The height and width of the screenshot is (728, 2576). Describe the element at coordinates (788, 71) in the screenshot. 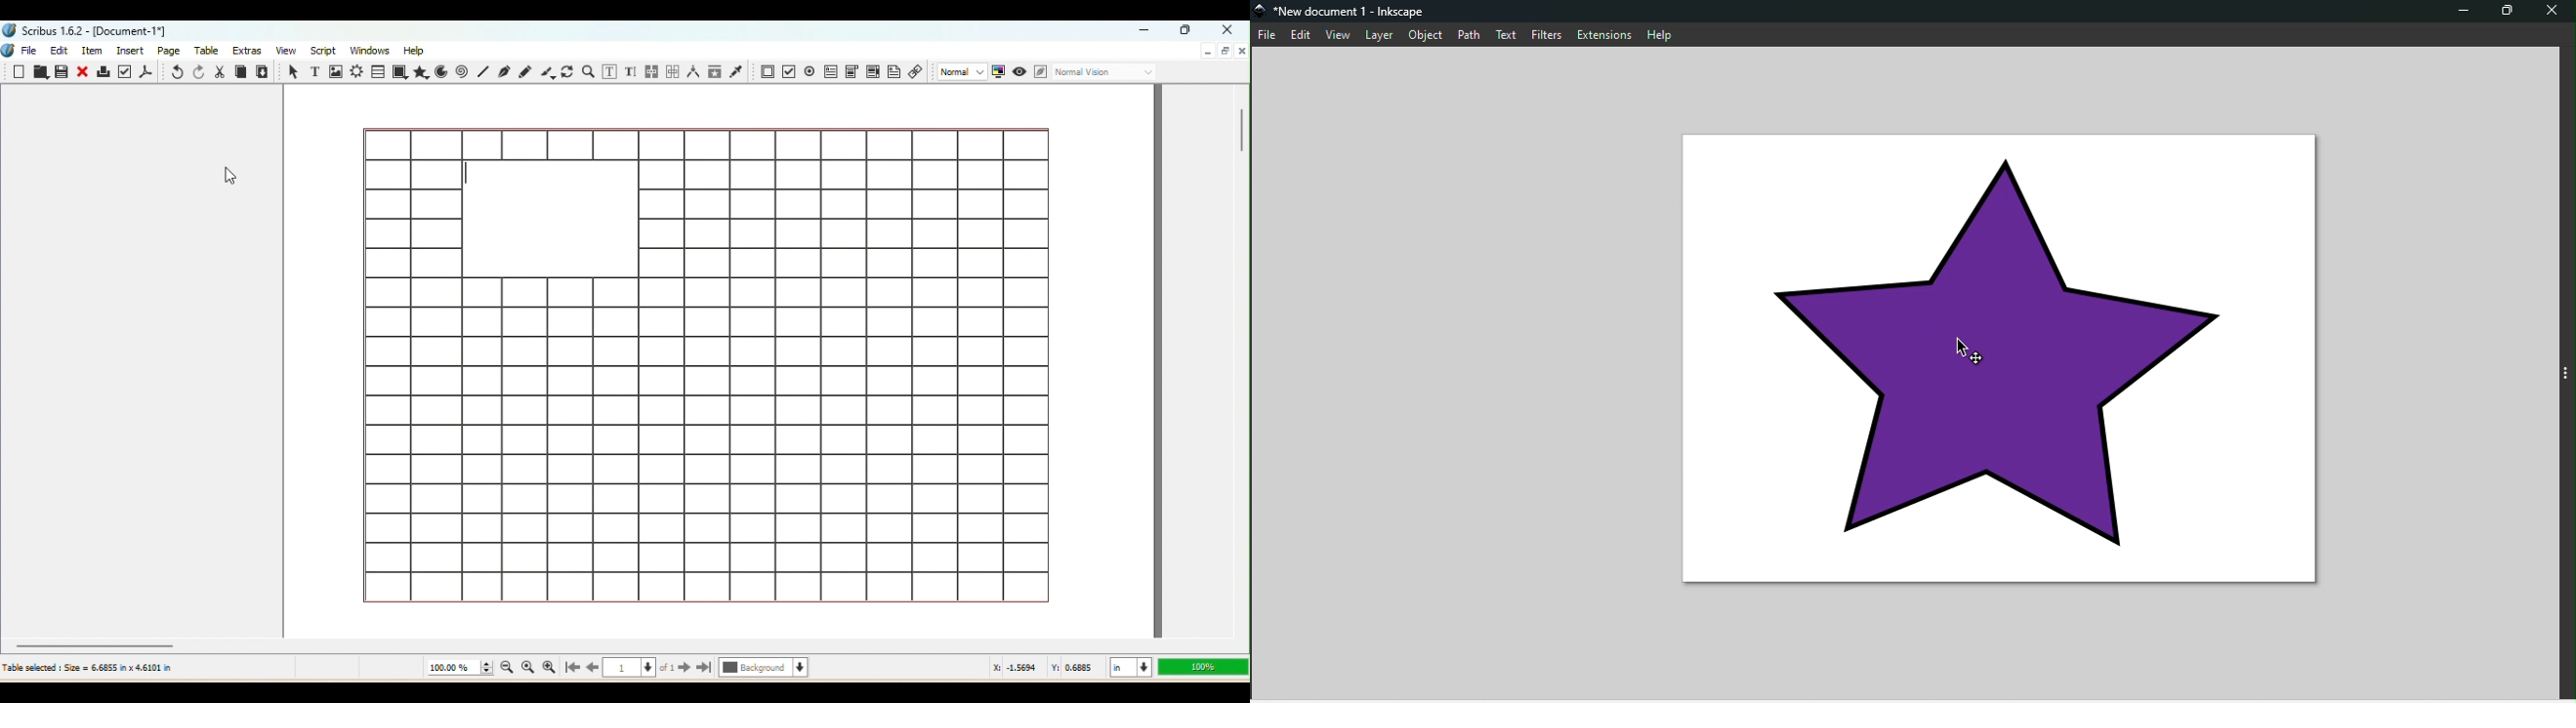

I see `PDF Radio button` at that location.